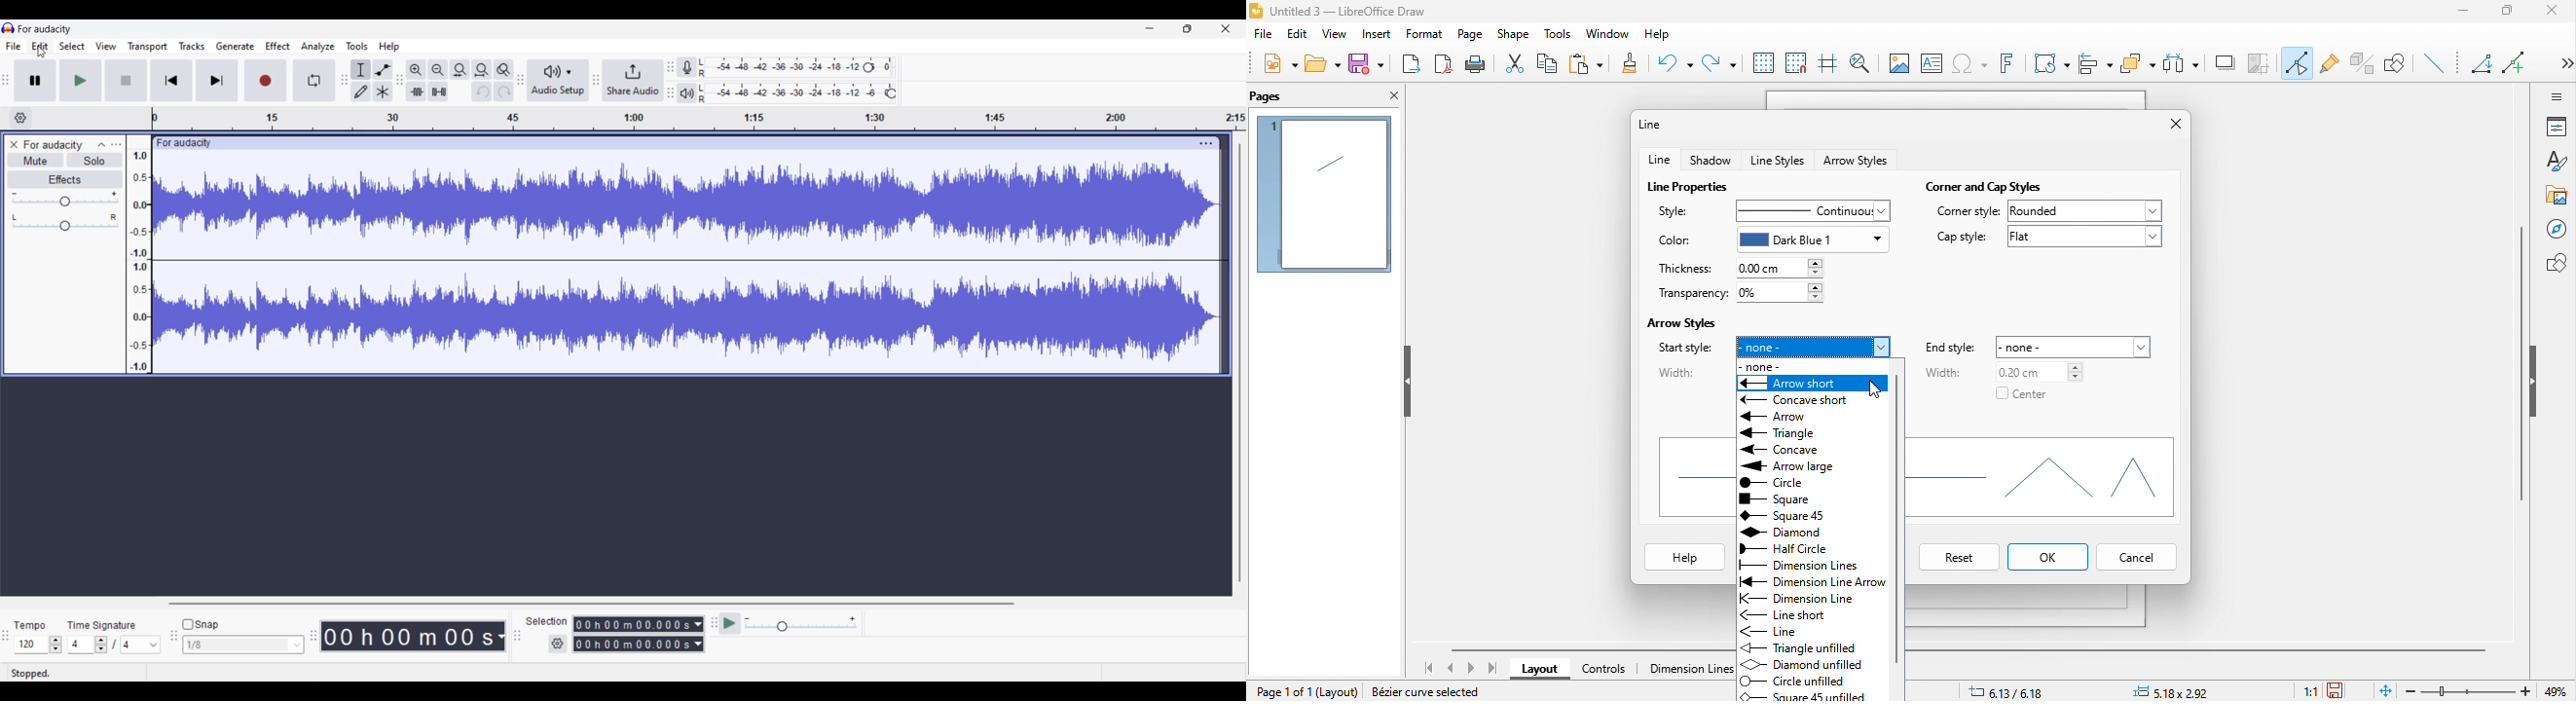 The width and height of the screenshot is (2576, 728). I want to click on line, so click(1782, 631).